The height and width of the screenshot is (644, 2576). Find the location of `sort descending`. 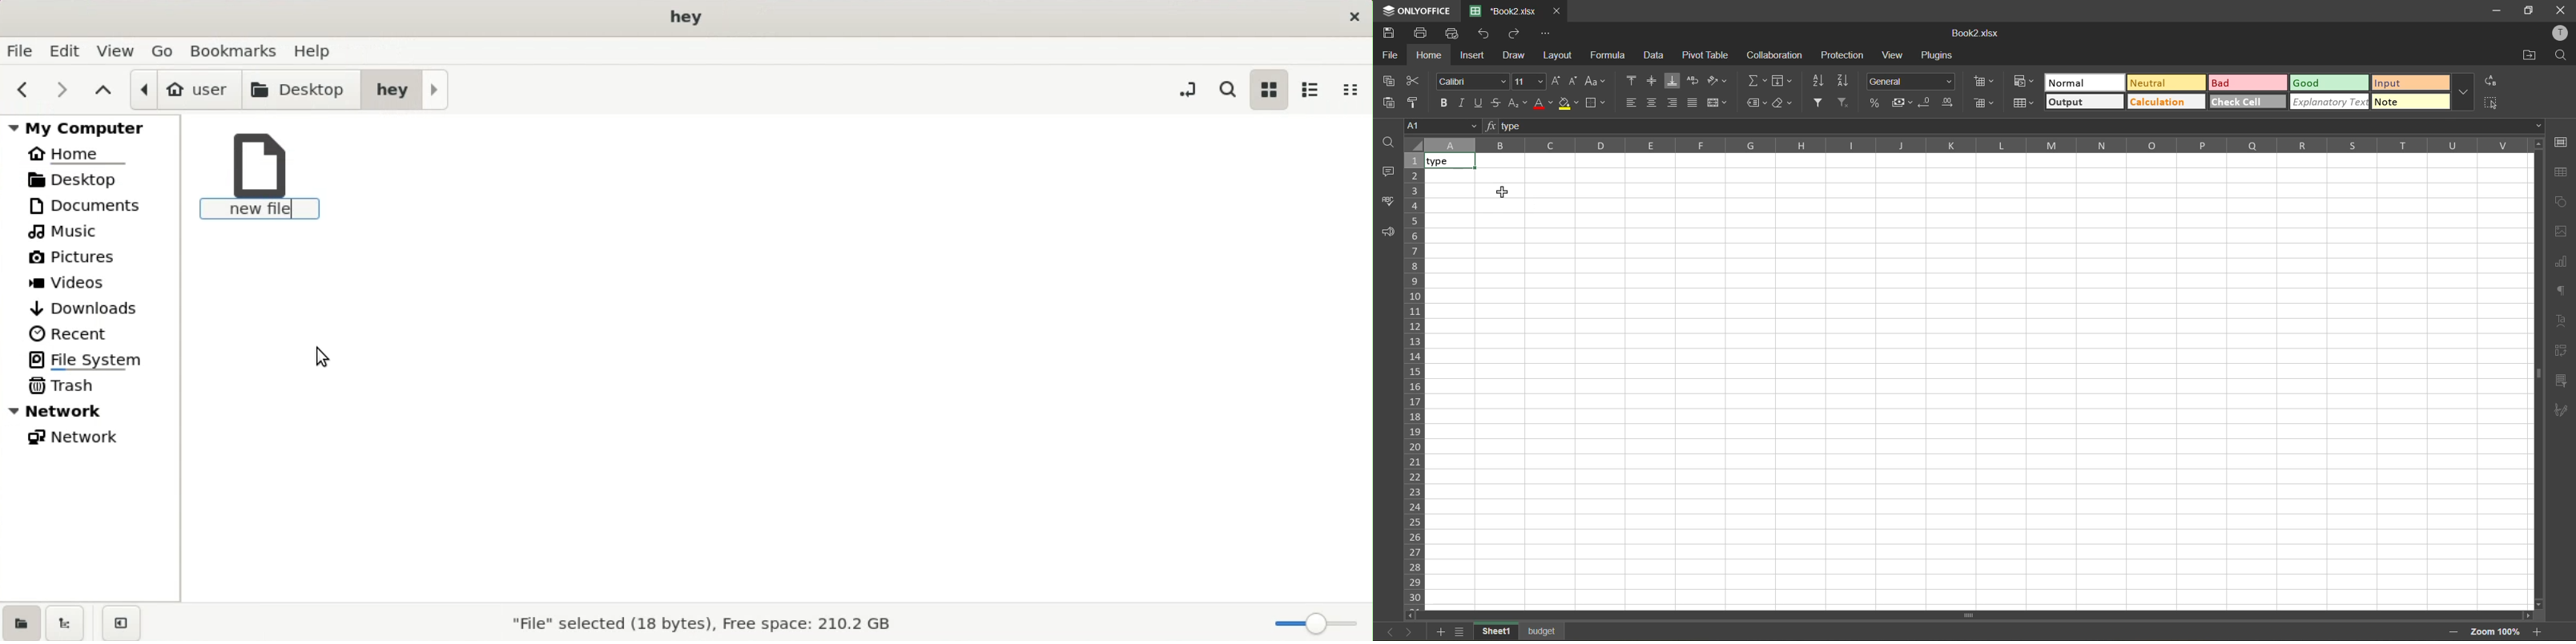

sort descending is located at coordinates (1843, 80).